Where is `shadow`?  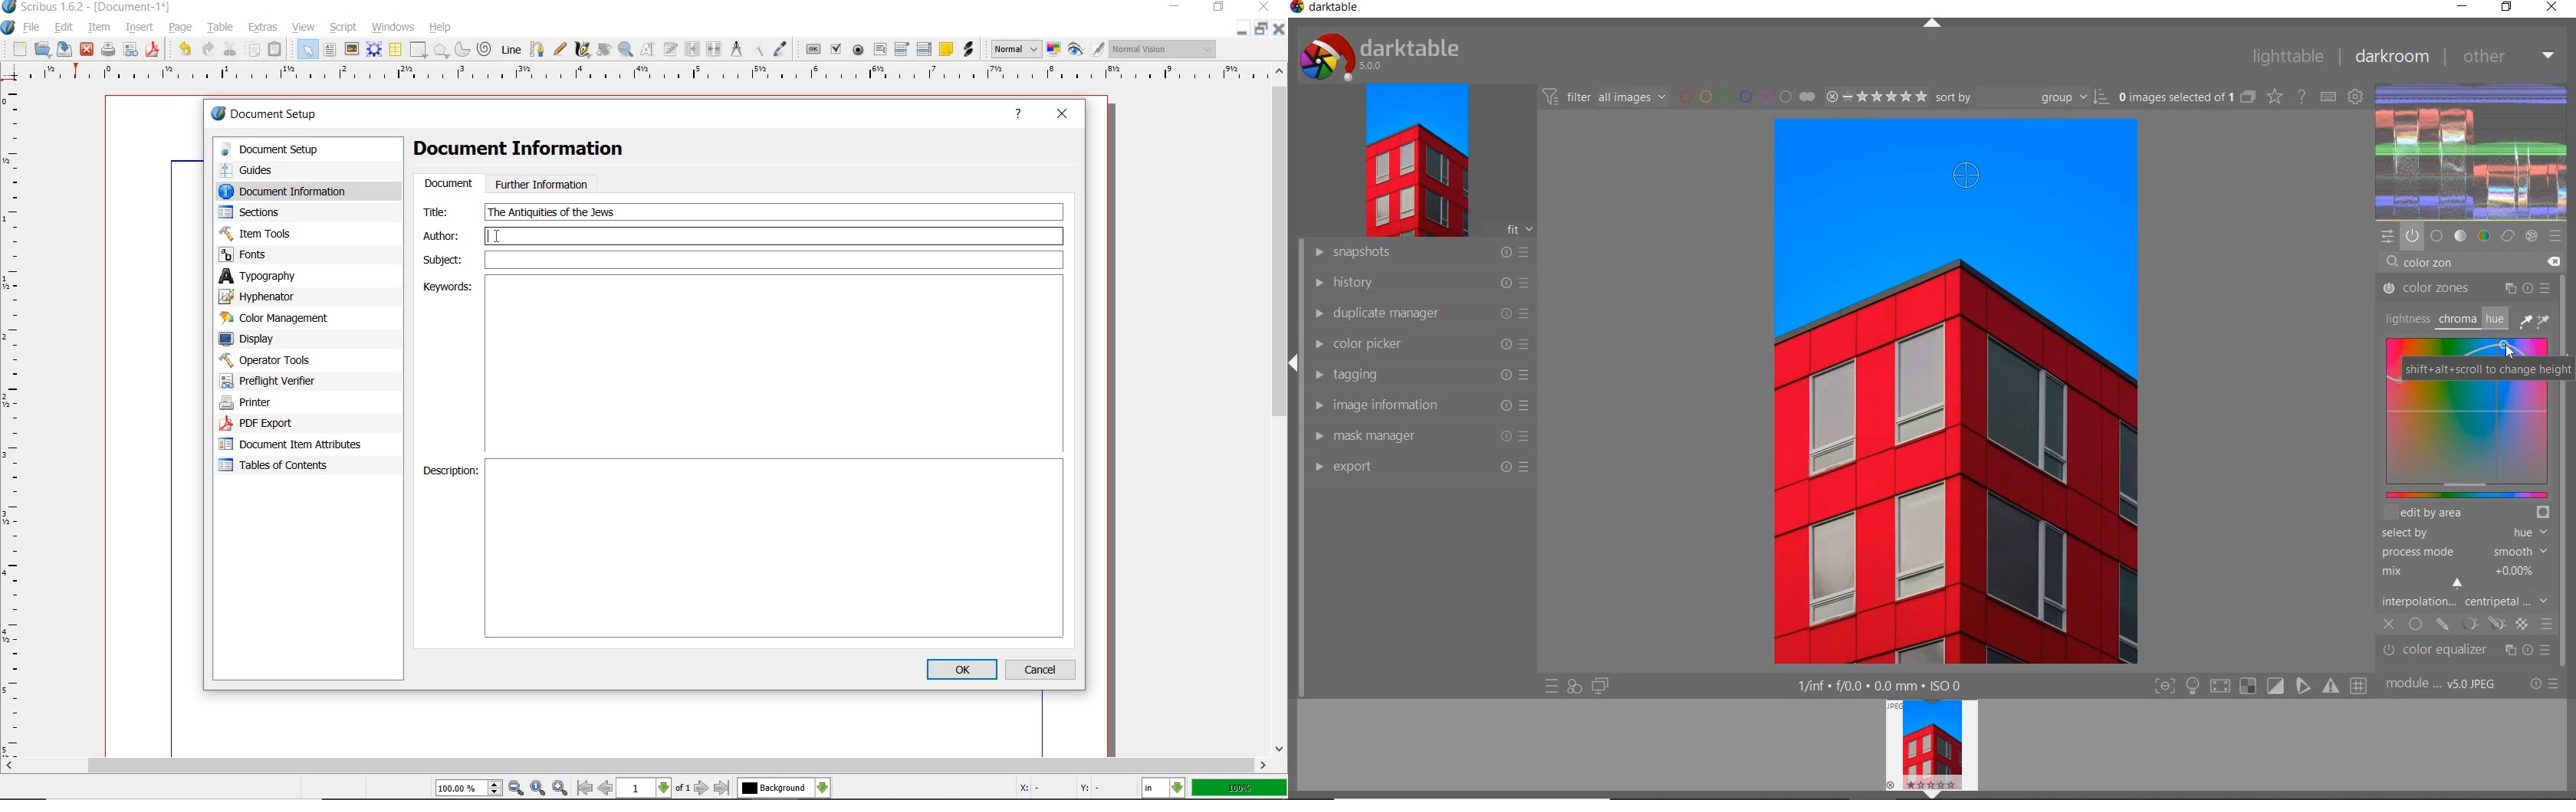 shadow is located at coordinates (2219, 687).